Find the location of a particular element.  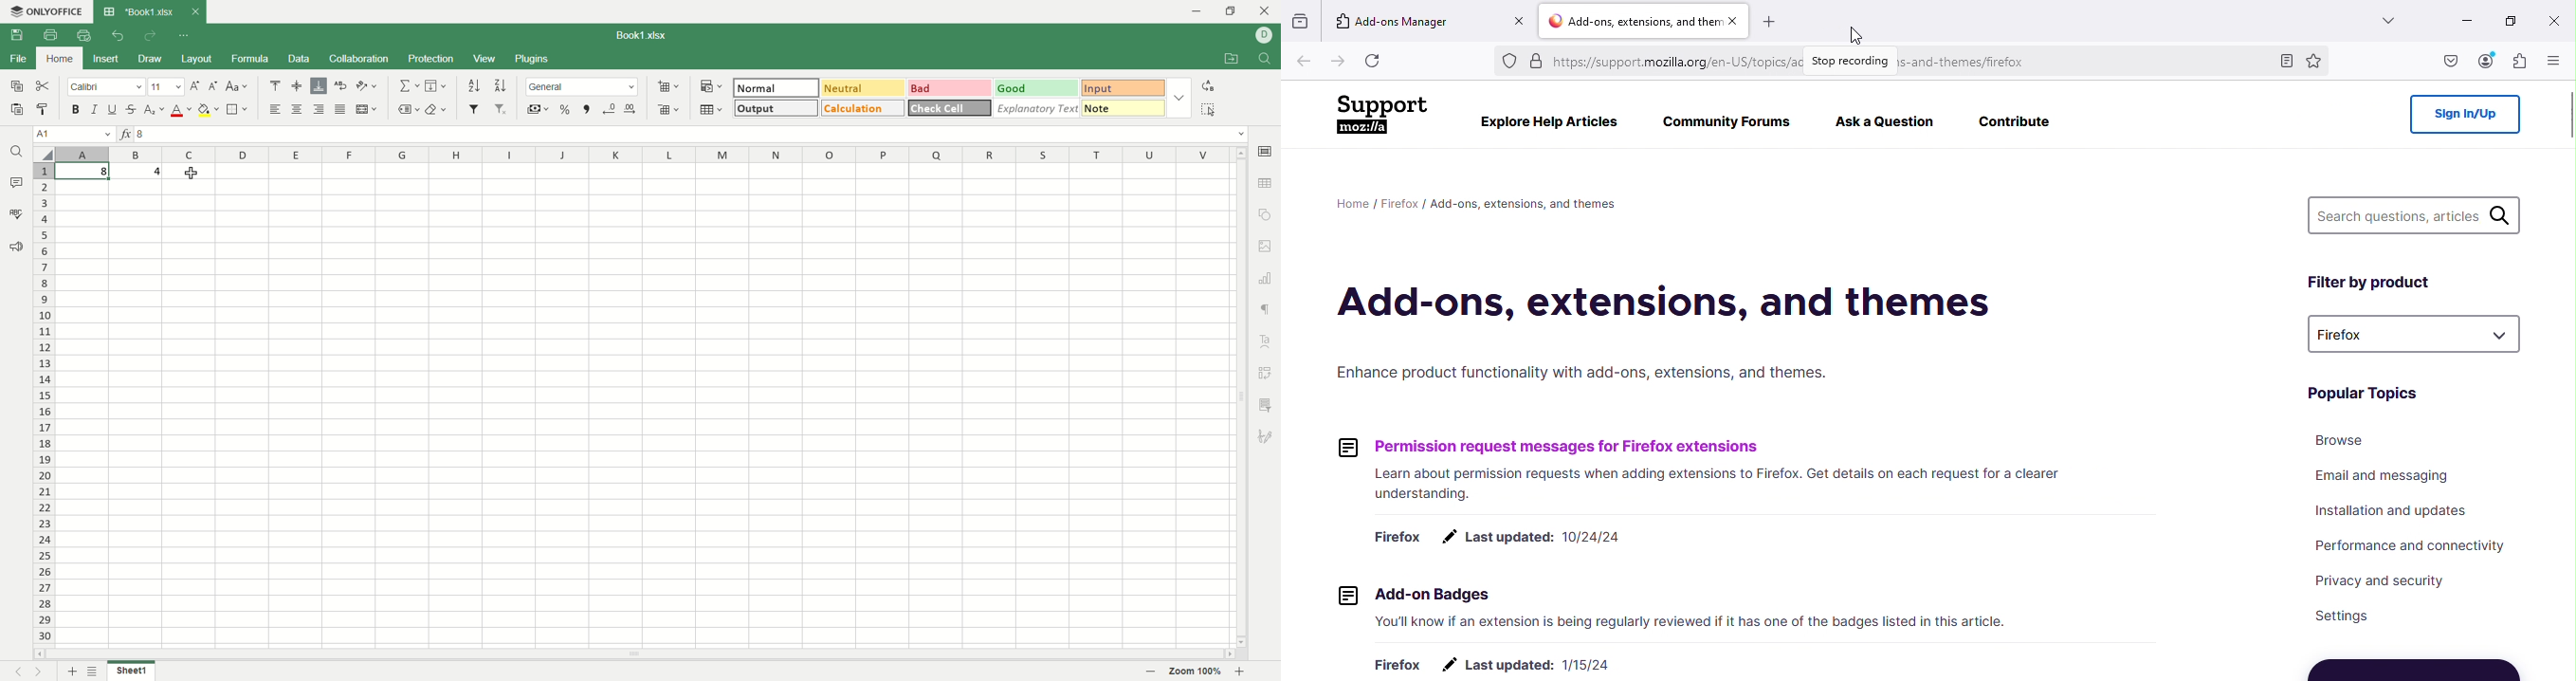

input line is located at coordinates (693, 135).